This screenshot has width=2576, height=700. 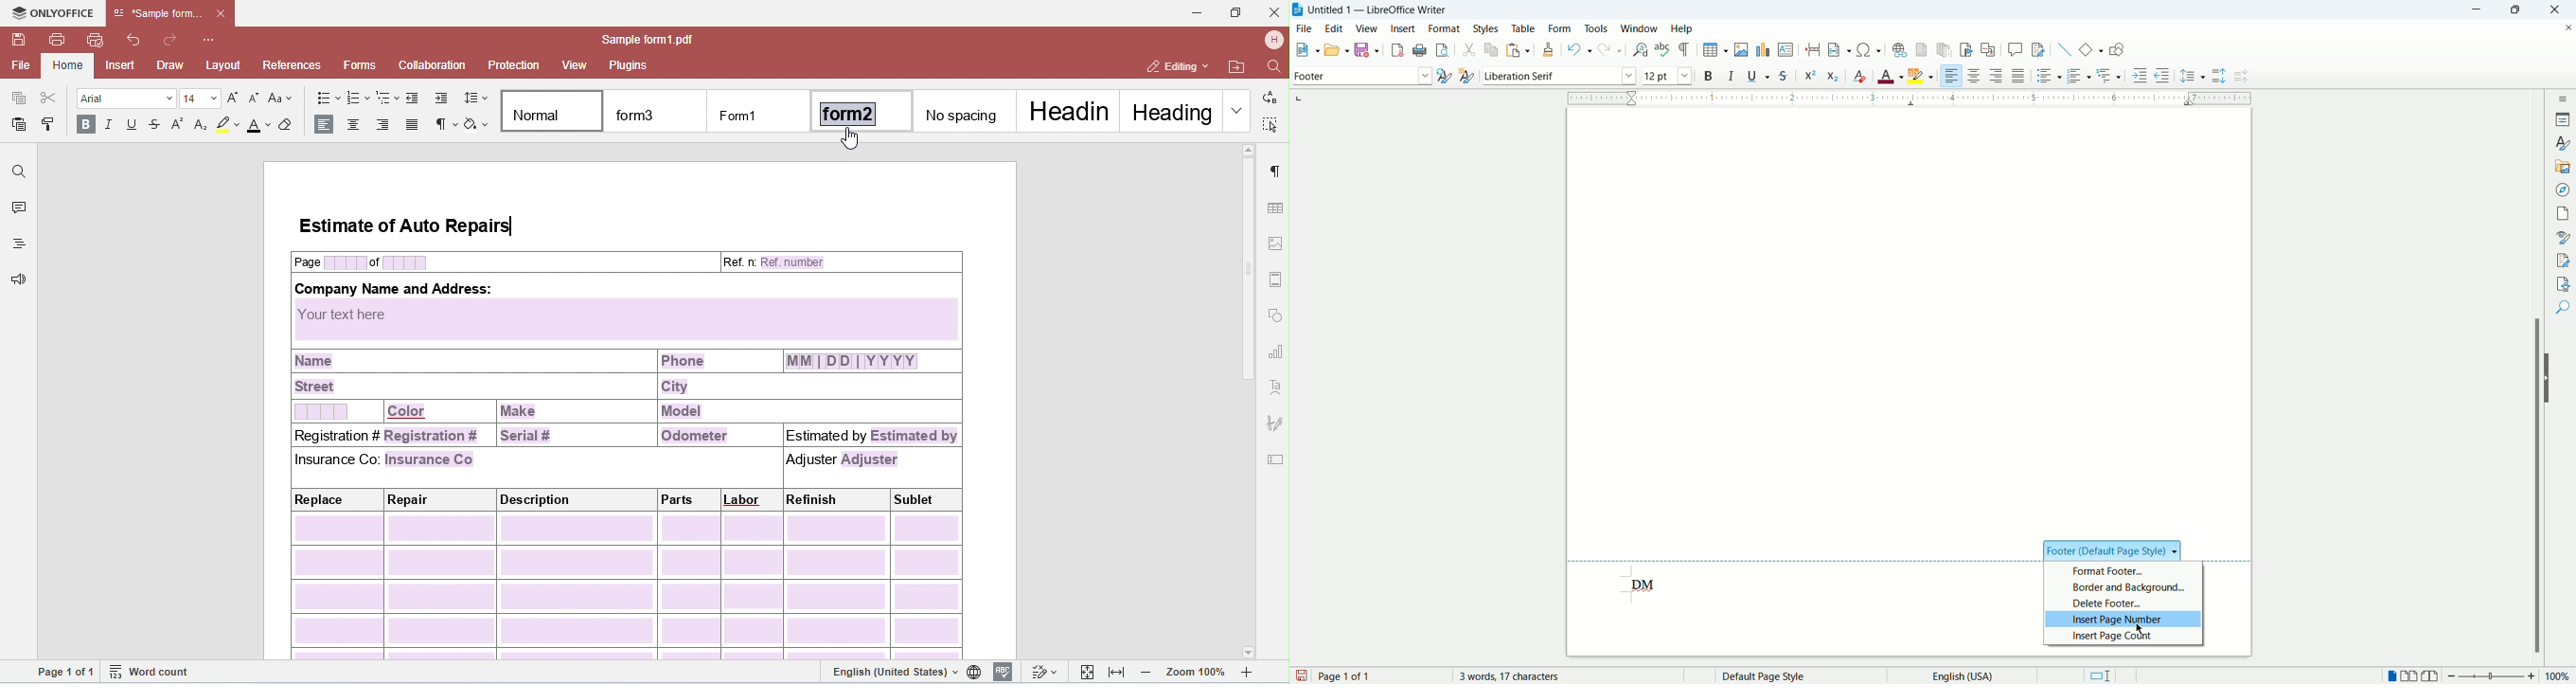 I want to click on font name, so click(x=1559, y=76).